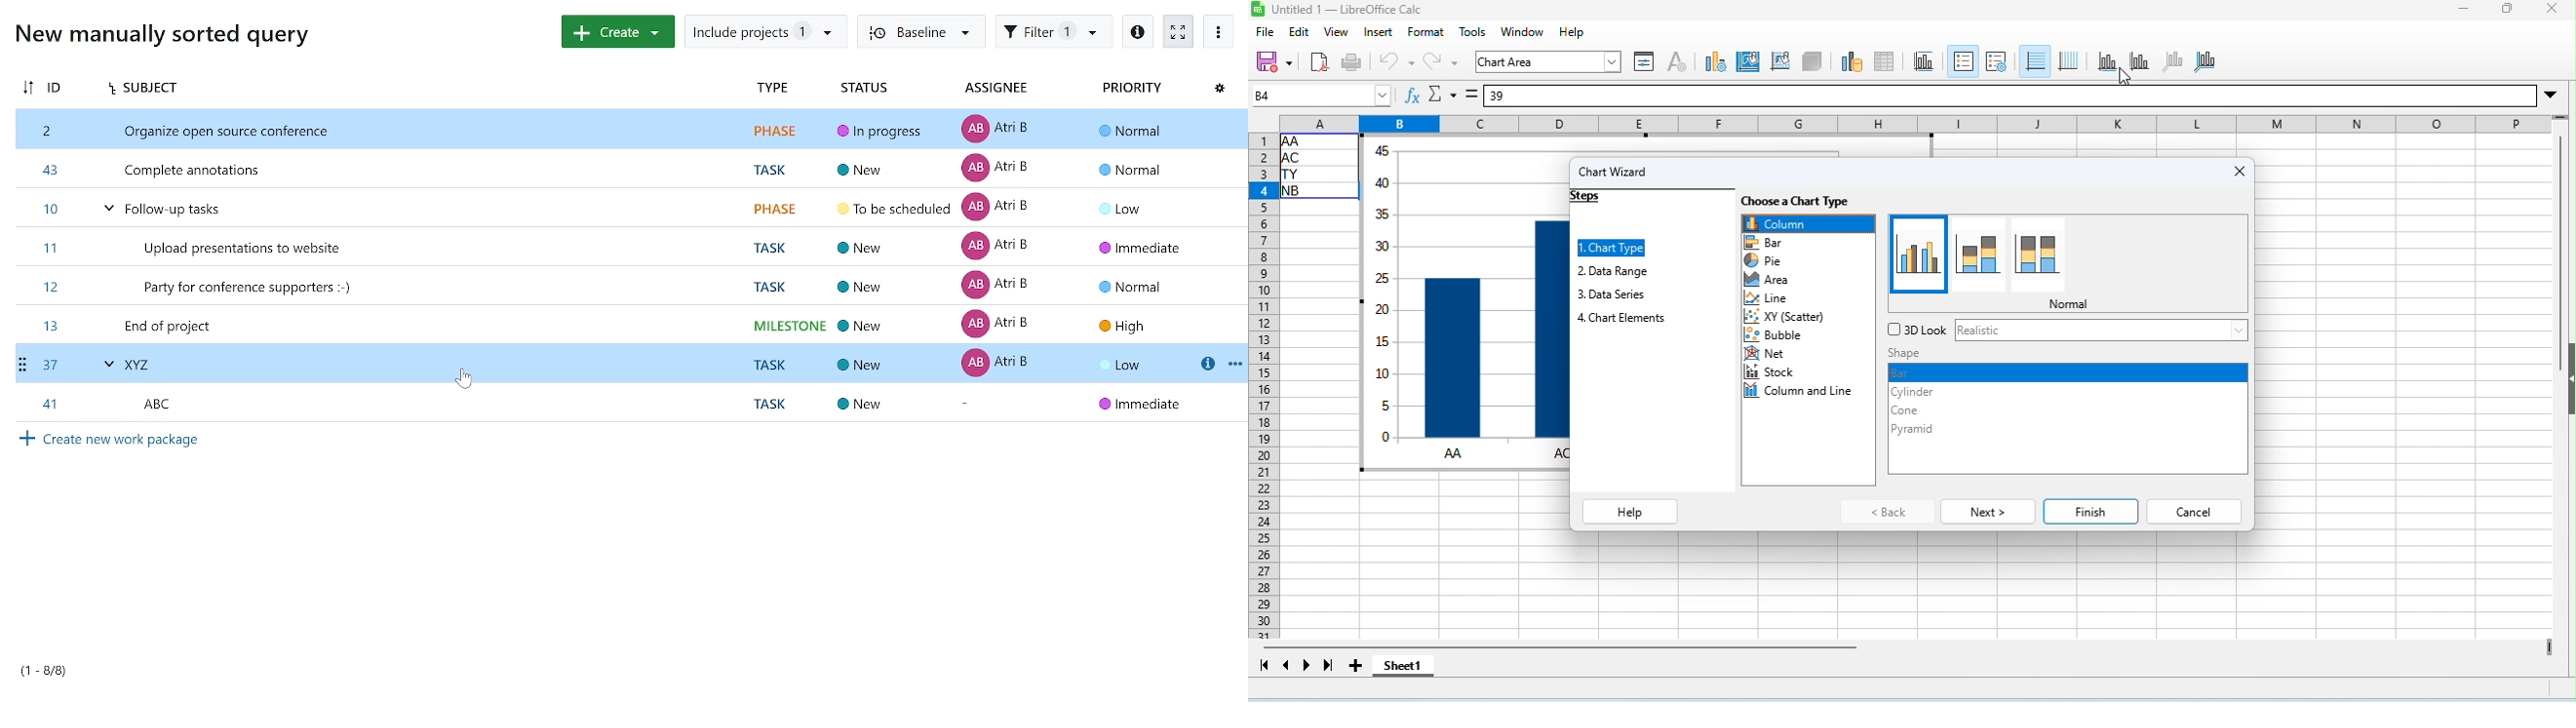 The height and width of the screenshot is (728, 2576). What do you see at coordinates (1791, 318) in the screenshot?
I see `scatter` at bounding box center [1791, 318].